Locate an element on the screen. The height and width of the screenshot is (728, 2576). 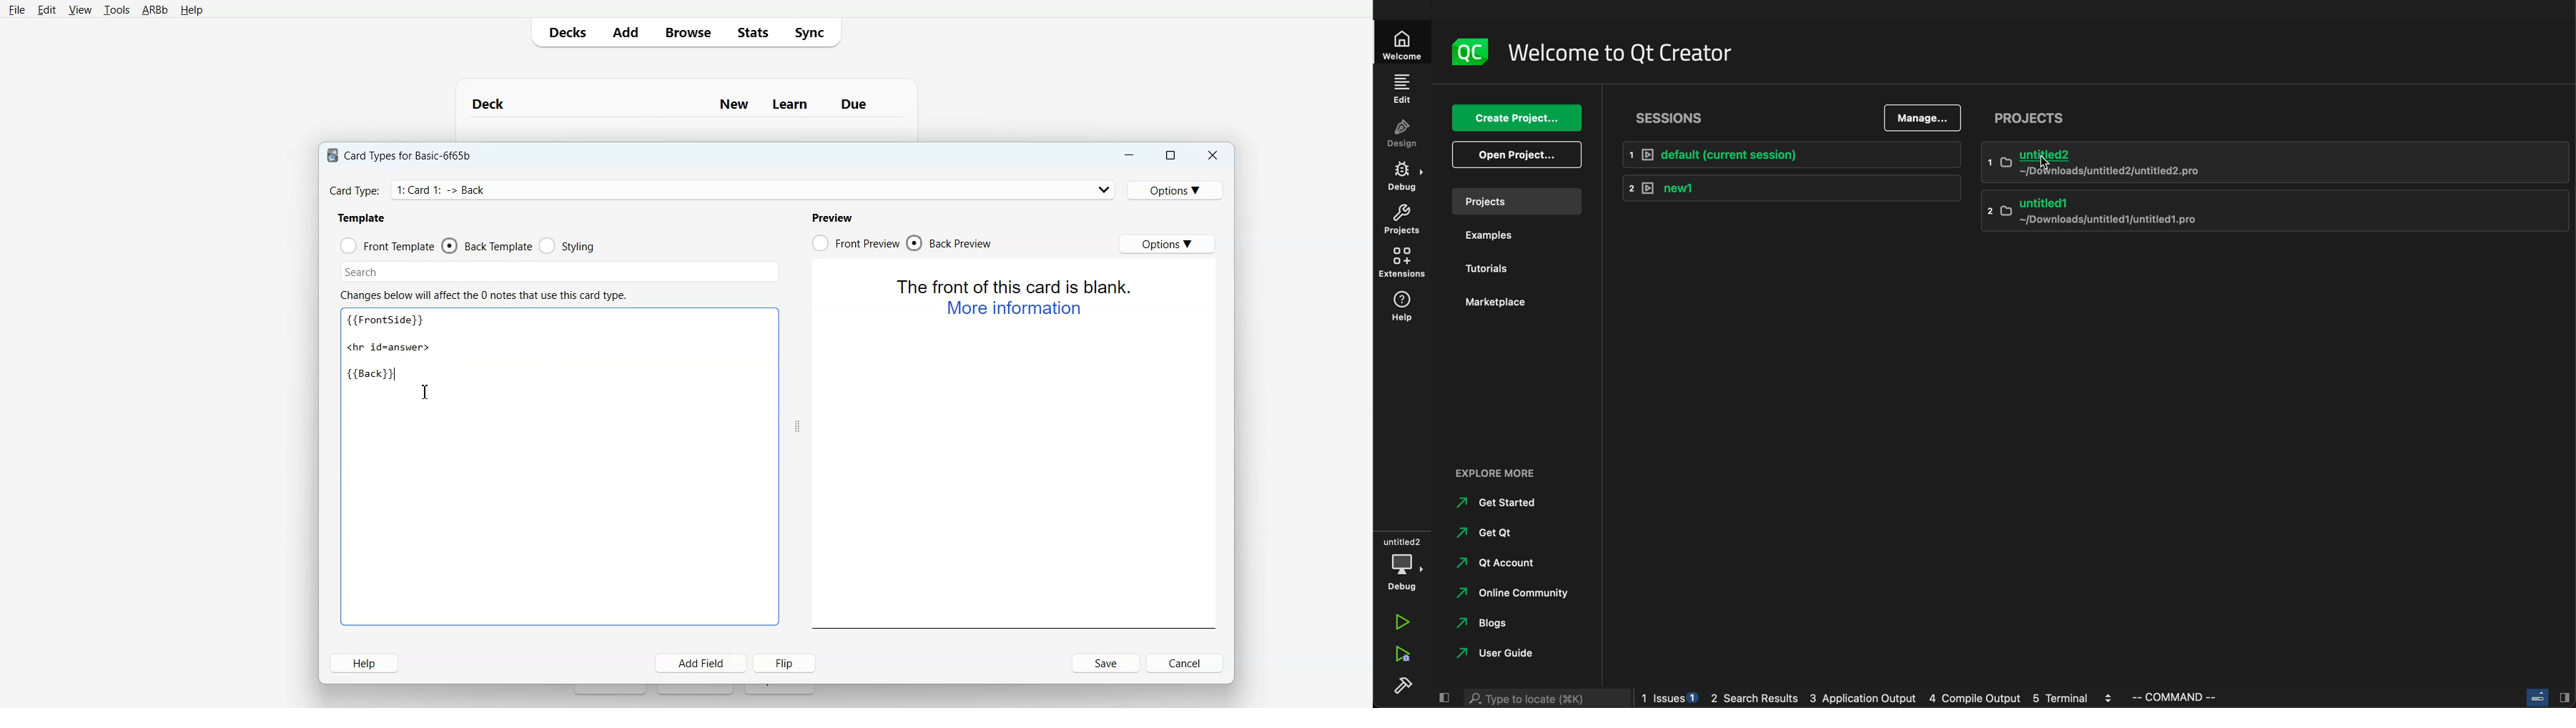
Sync is located at coordinates (814, 33).